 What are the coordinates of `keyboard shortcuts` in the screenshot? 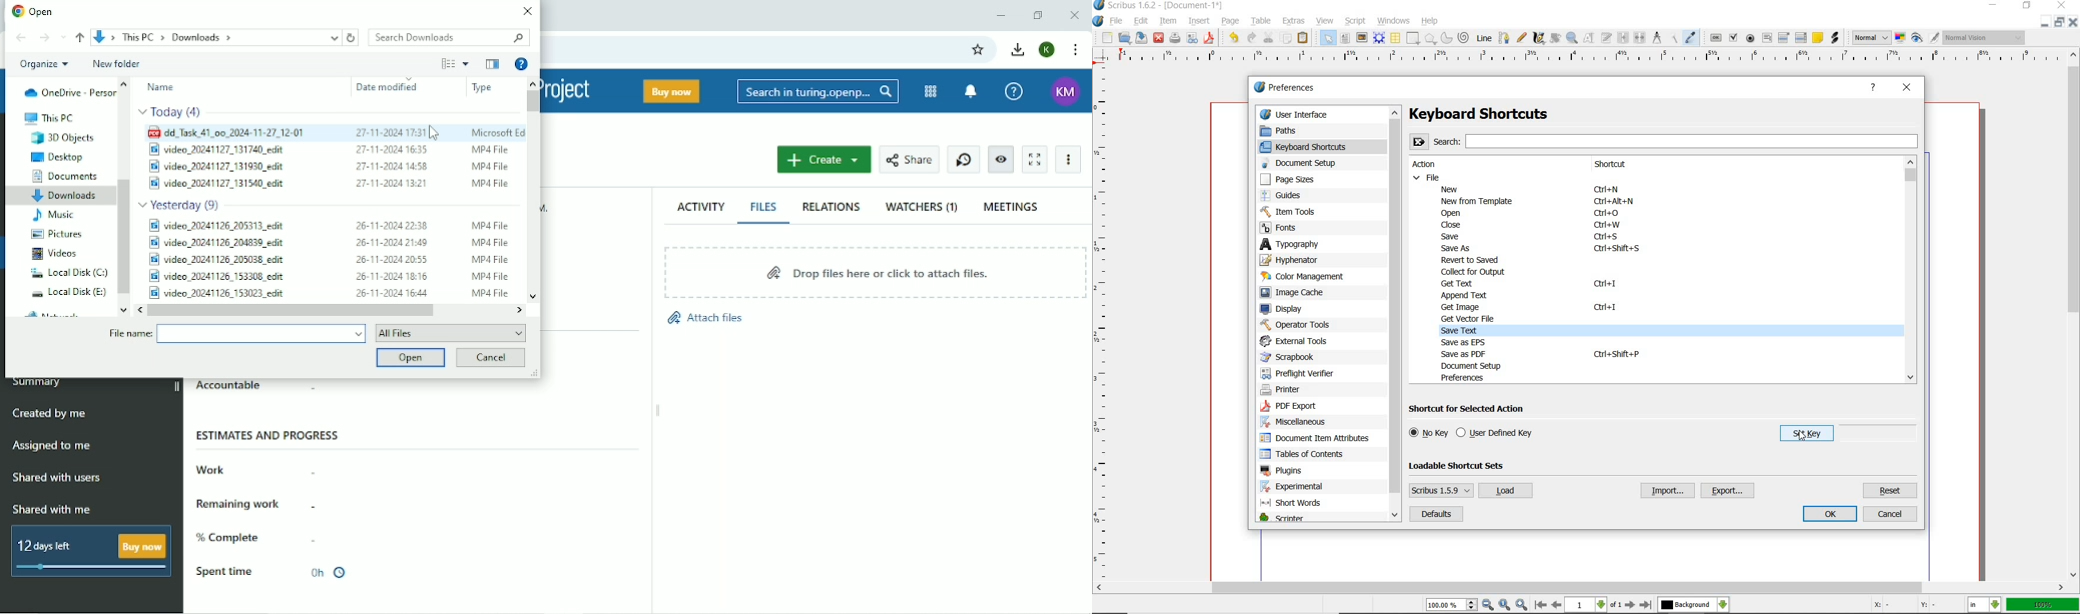 It's located at (1313, 146).